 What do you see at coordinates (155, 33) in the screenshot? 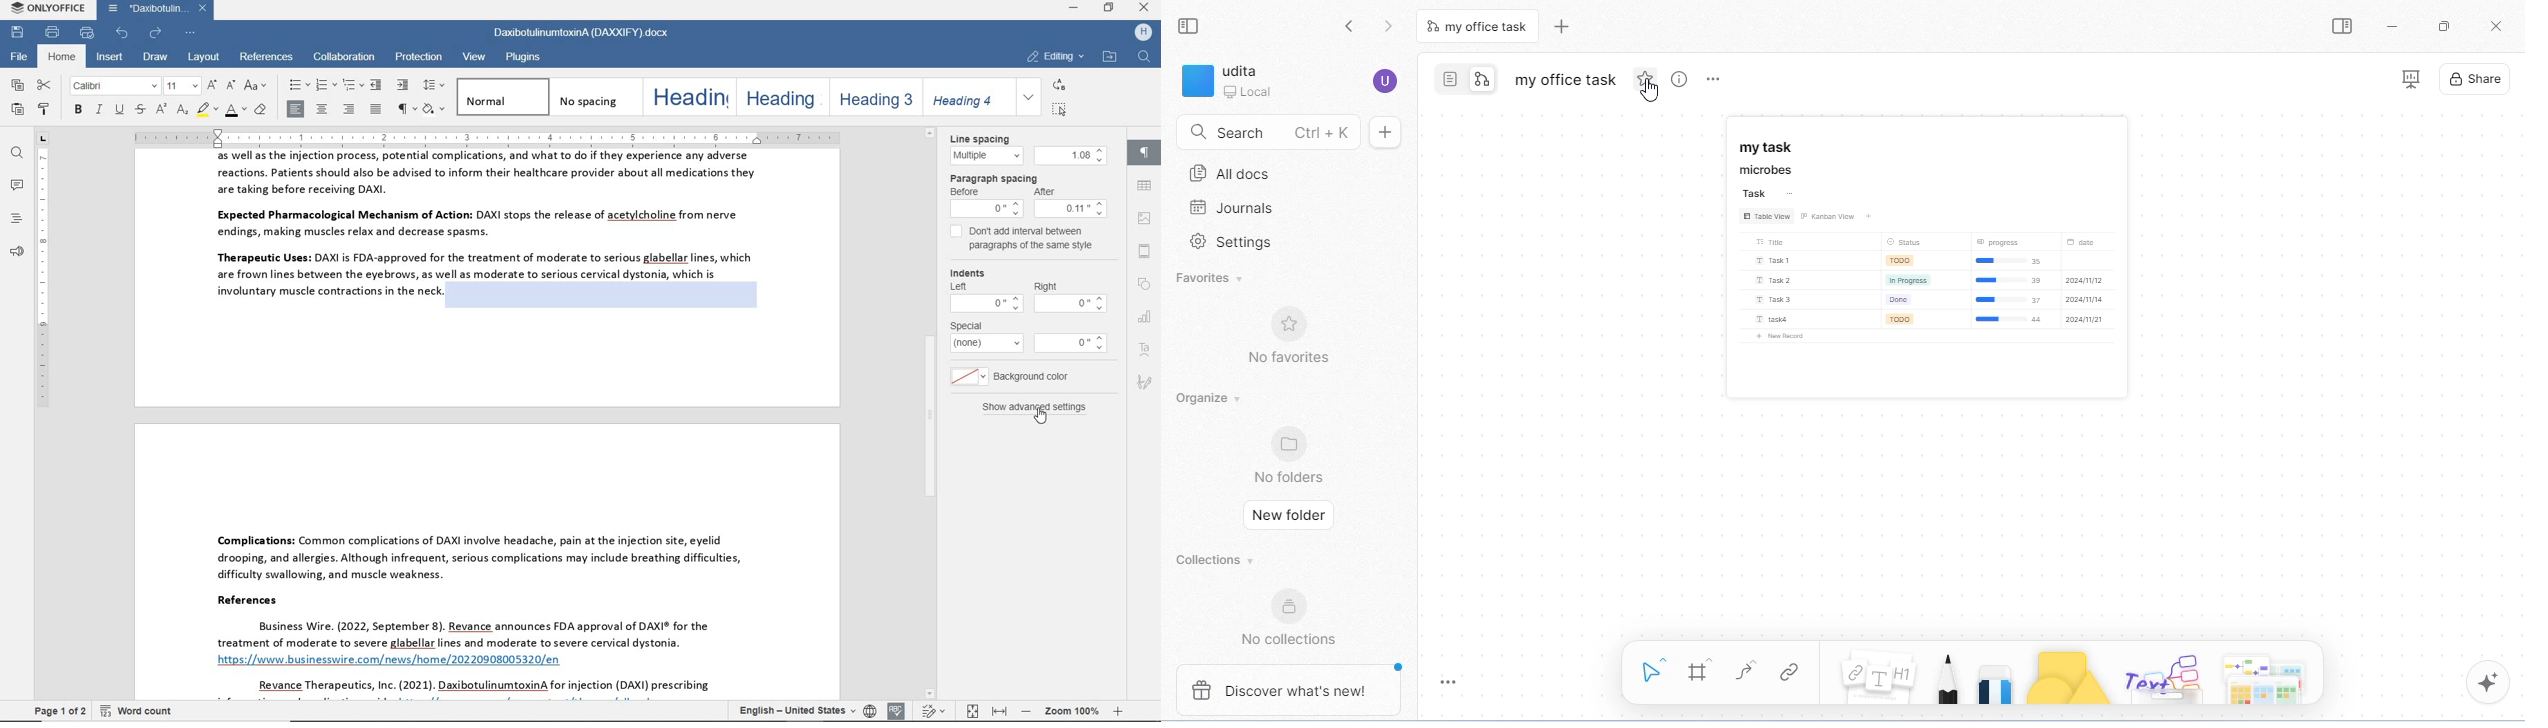
I see `redo` at bounding box center [155, 33].